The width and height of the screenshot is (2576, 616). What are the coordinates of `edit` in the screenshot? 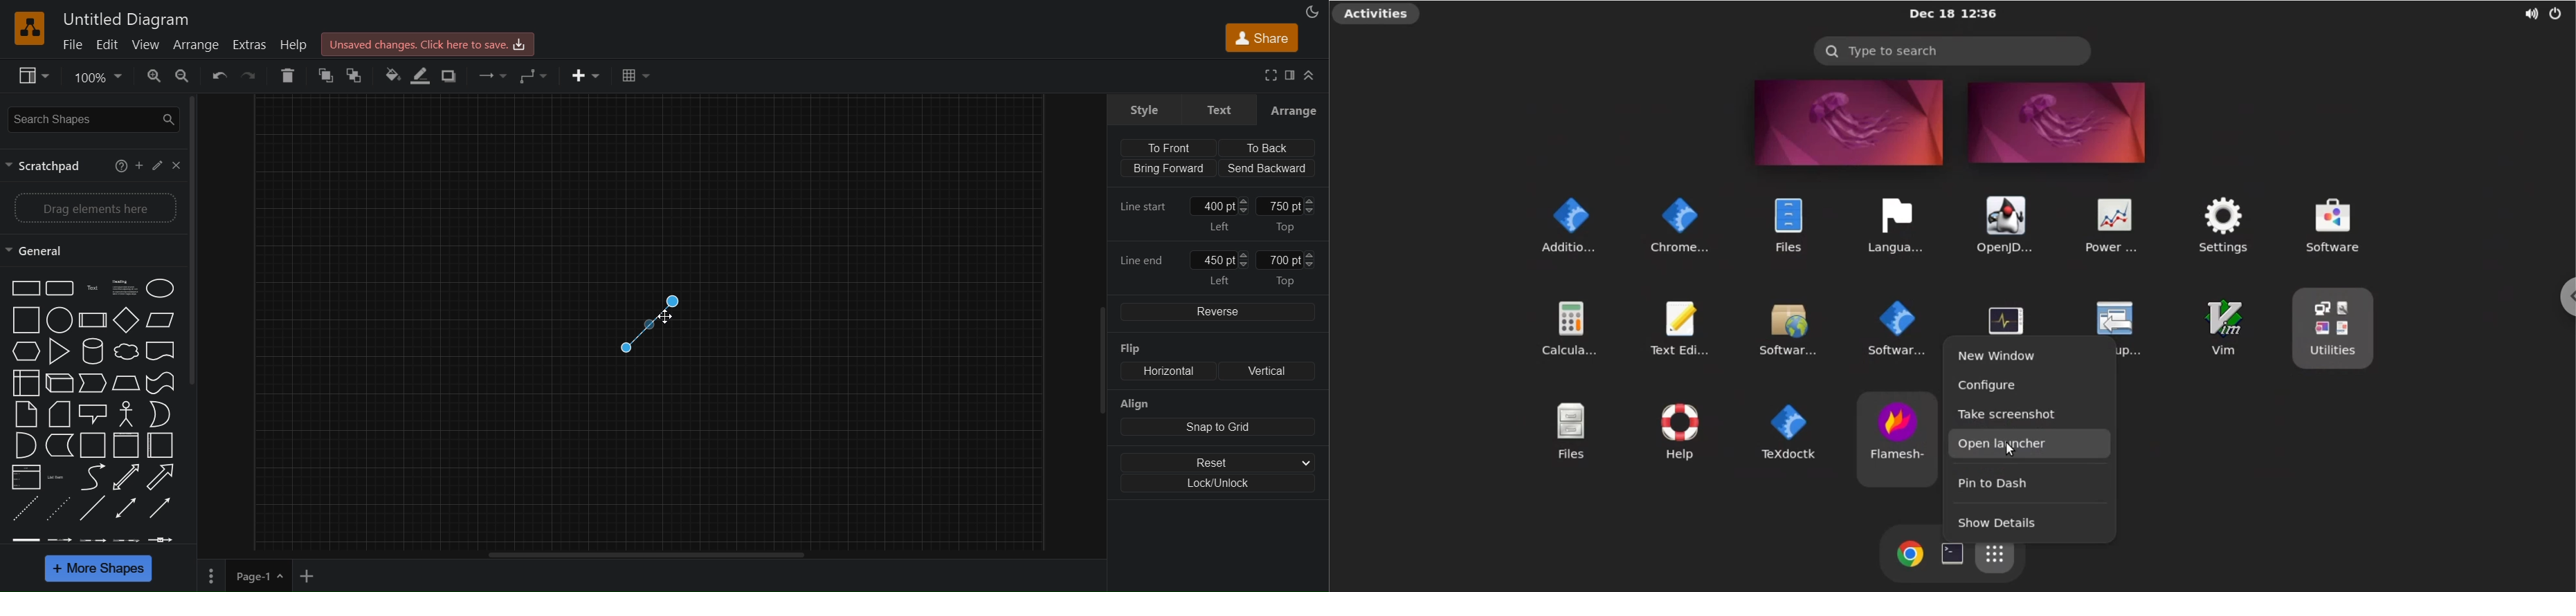 It's located at (158, 165).